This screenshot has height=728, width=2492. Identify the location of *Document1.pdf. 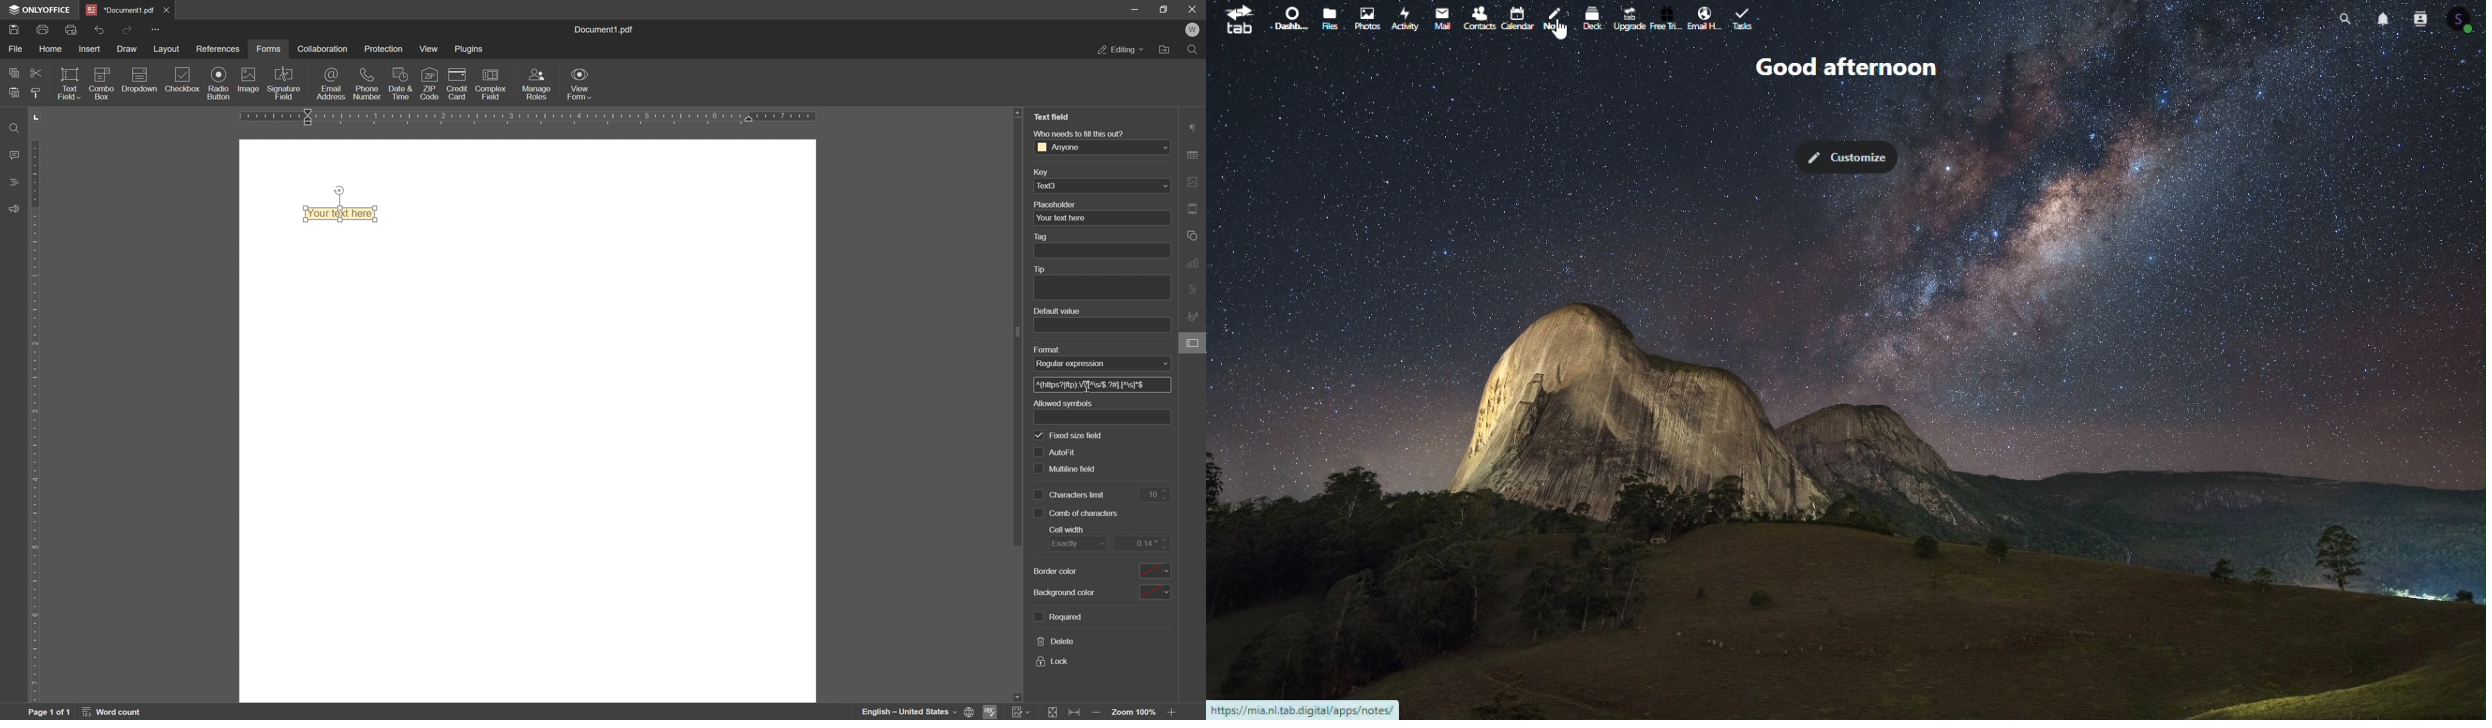
(169, 9).